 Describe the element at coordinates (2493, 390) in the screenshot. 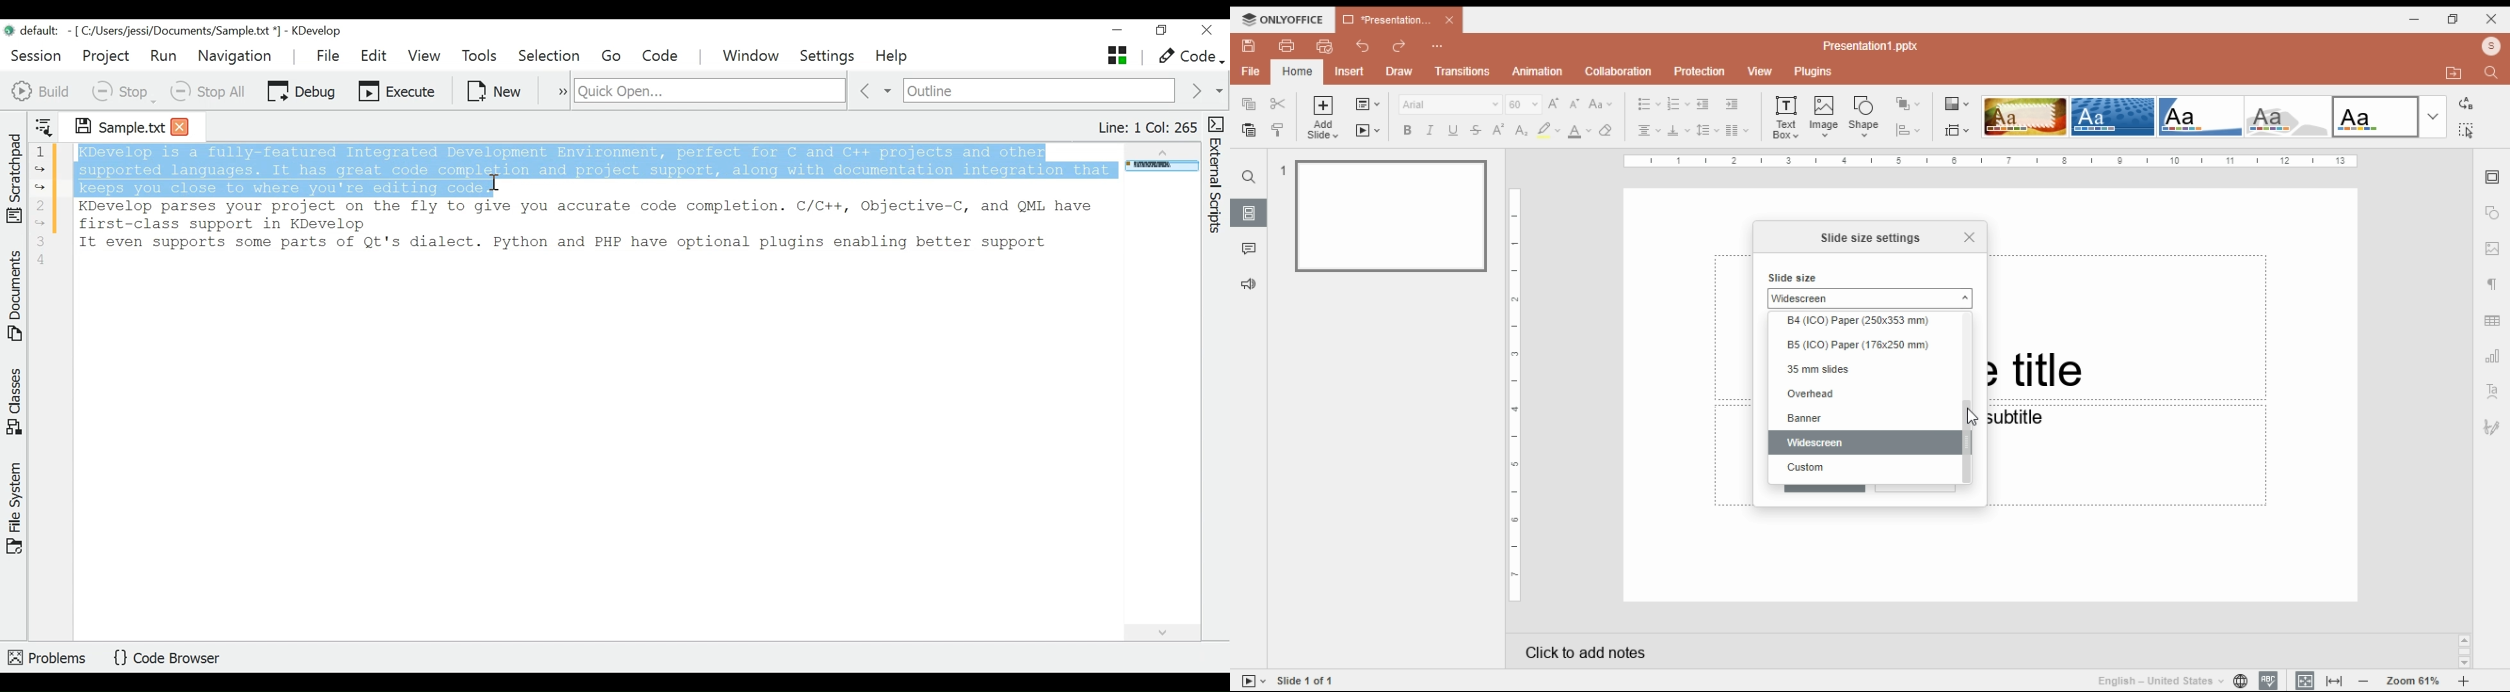

I see `text art settings` at that location.